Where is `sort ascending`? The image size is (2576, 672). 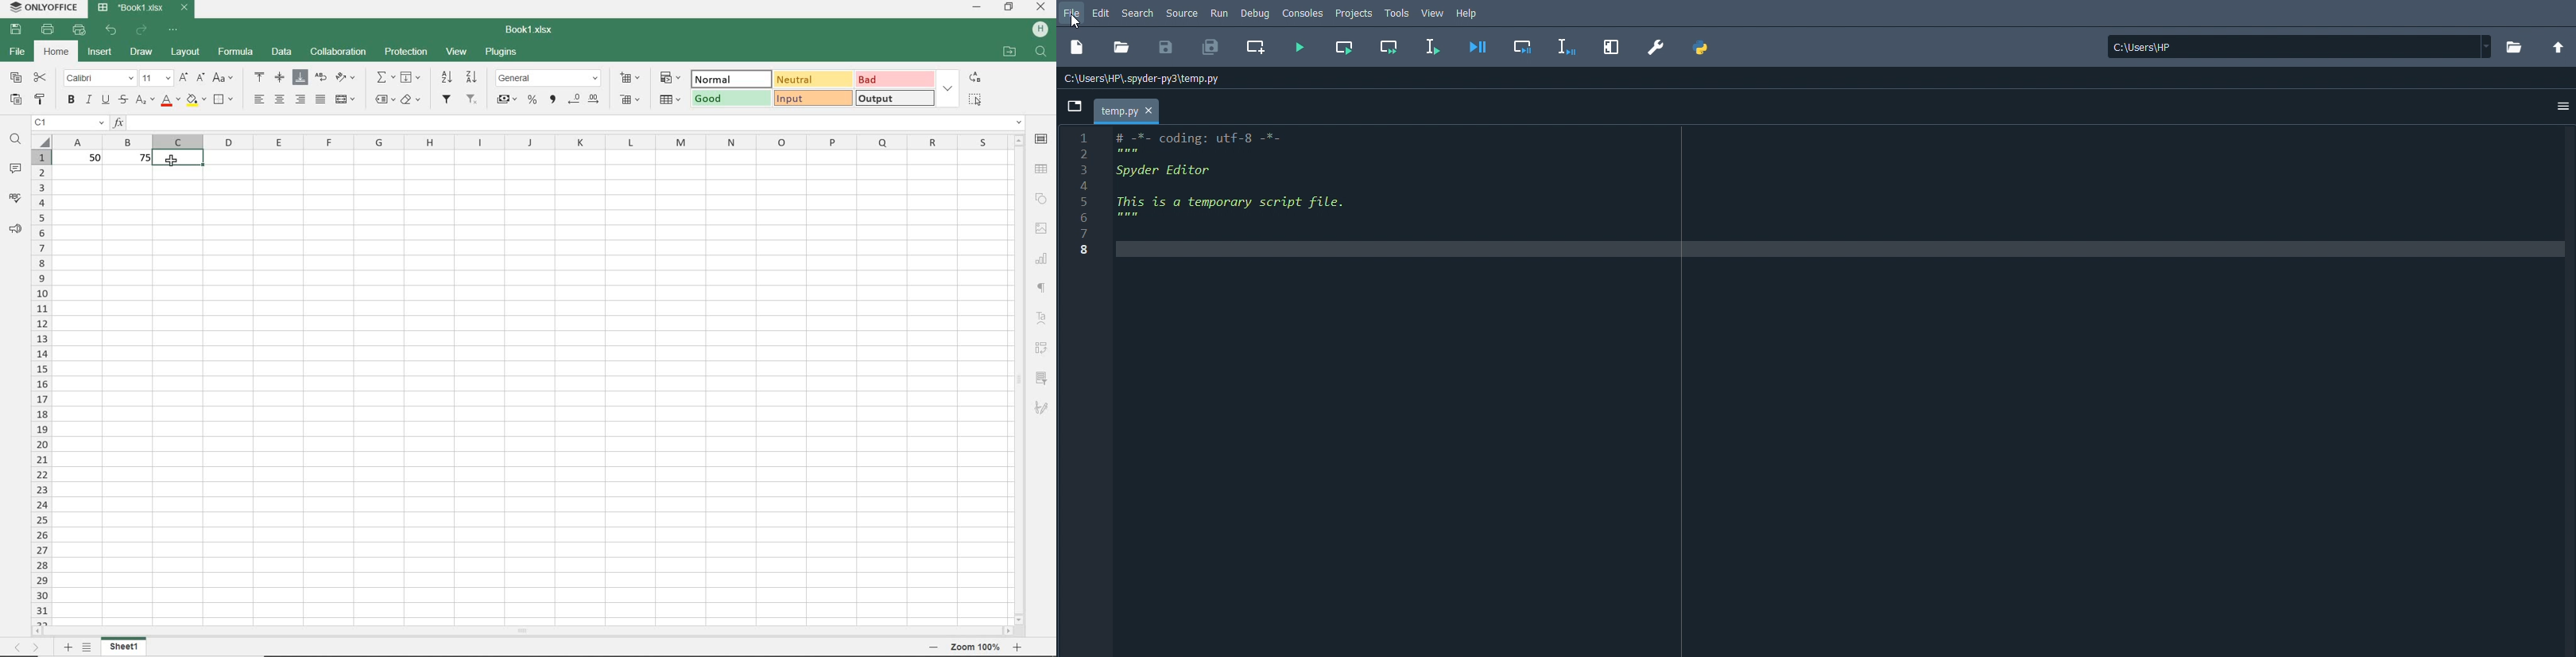
sort ascending is located at coordinates (446, 77).